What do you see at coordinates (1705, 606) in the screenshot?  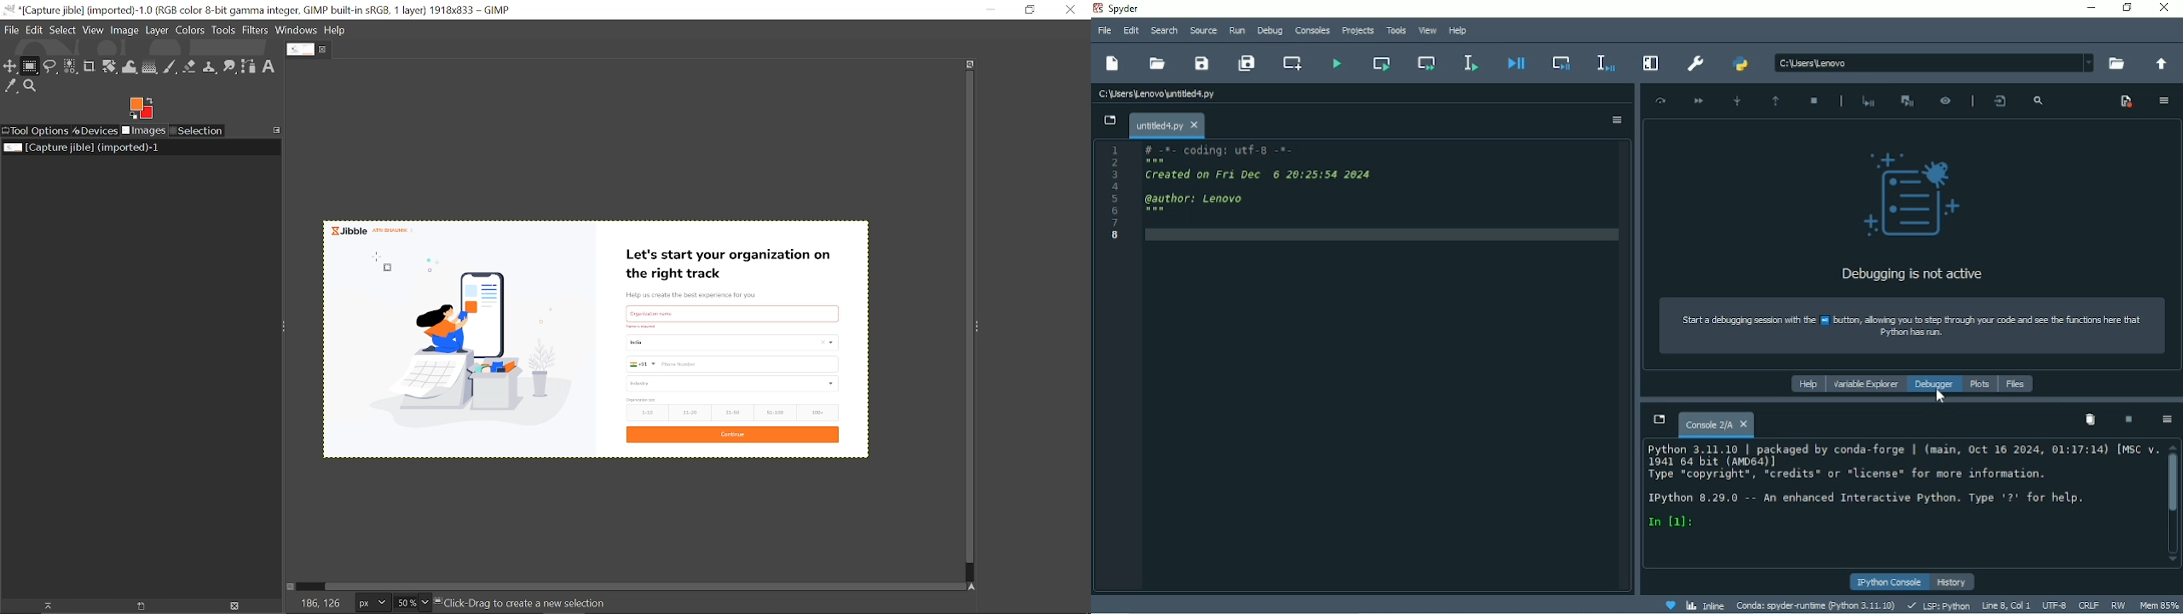 I see `Inline` at bounding box center [1705, 606].